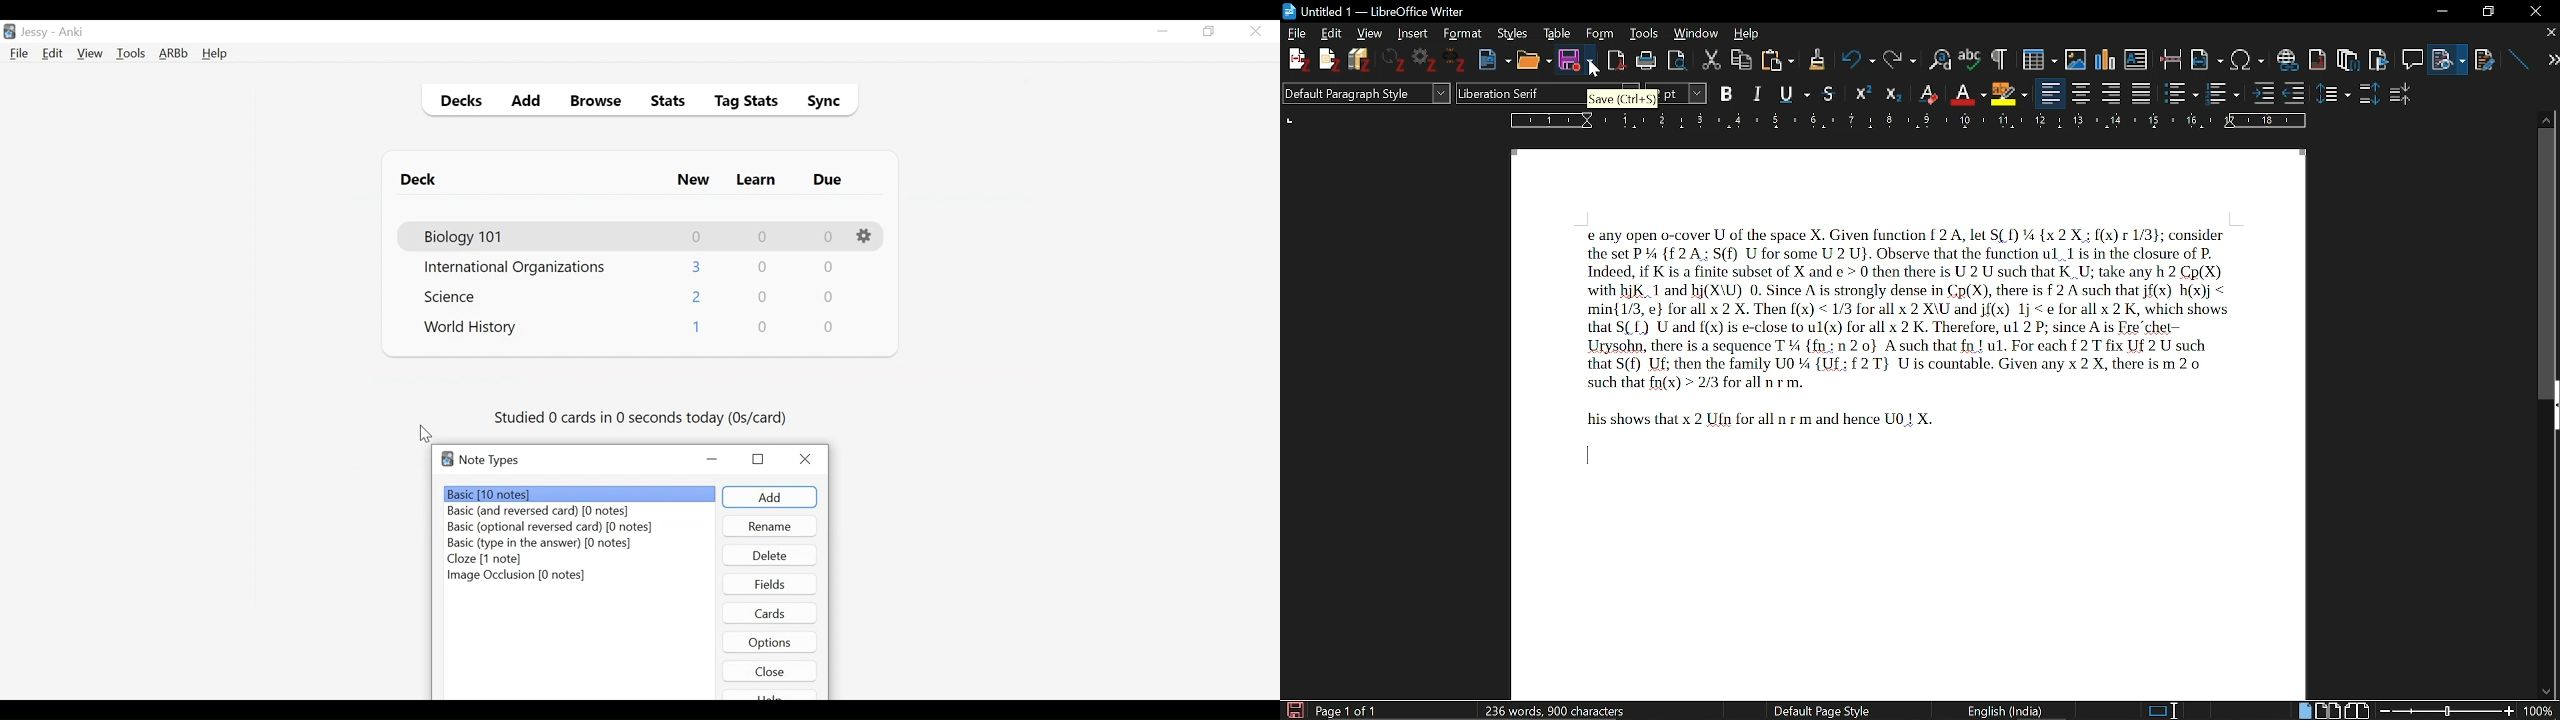 The width and height of the screenshot is (2576, 728). Describe the element at coordinates (769, 555) in the screenshot. I see `Delete` at that location.